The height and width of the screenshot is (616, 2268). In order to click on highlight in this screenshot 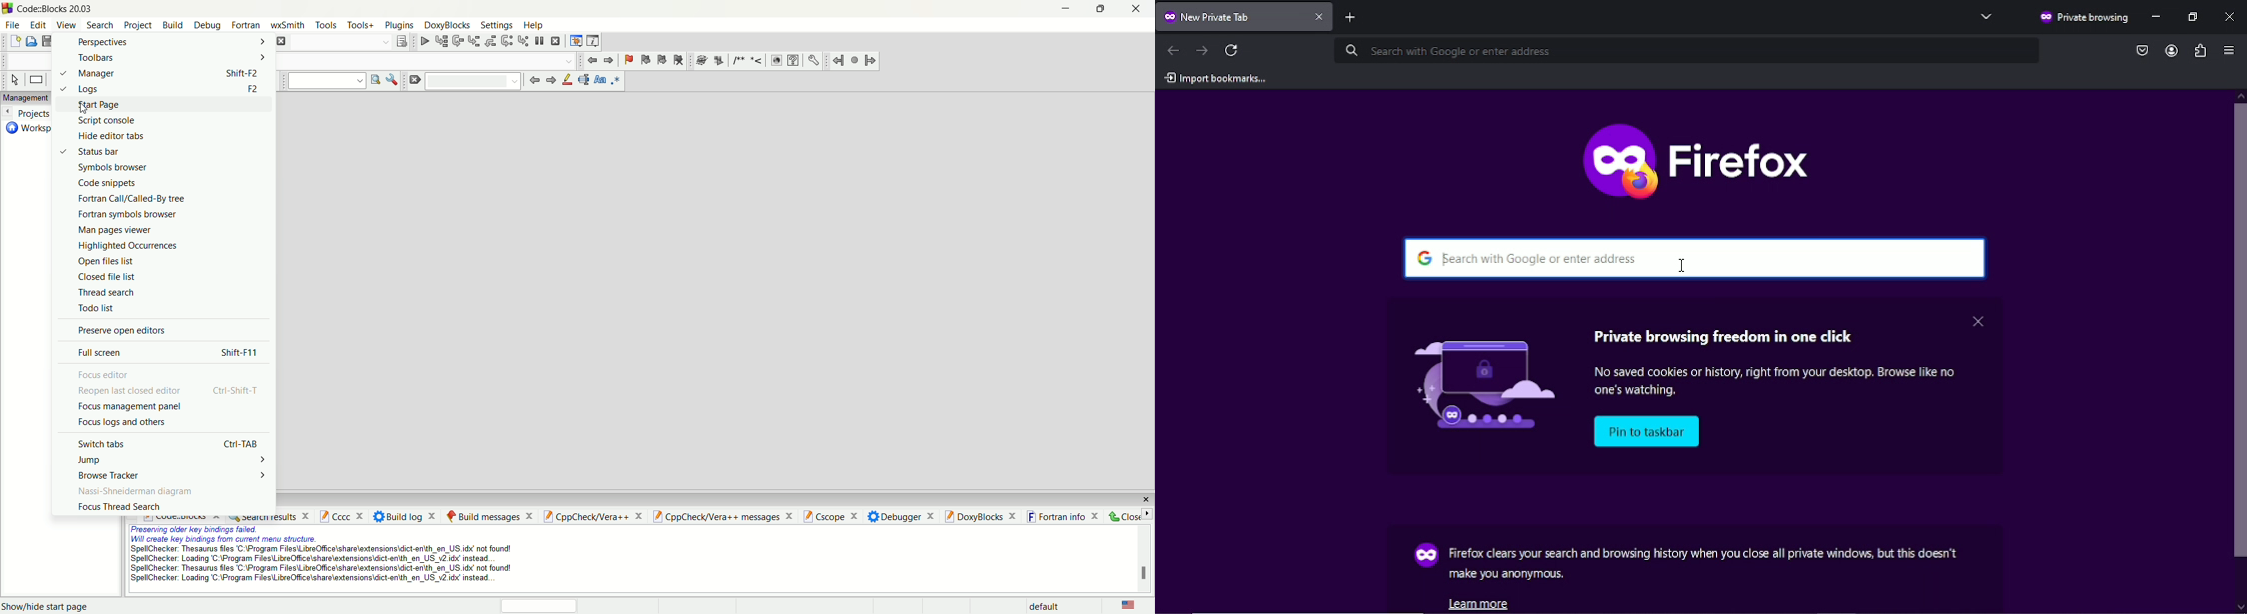, I will do `click(568, 81)`.